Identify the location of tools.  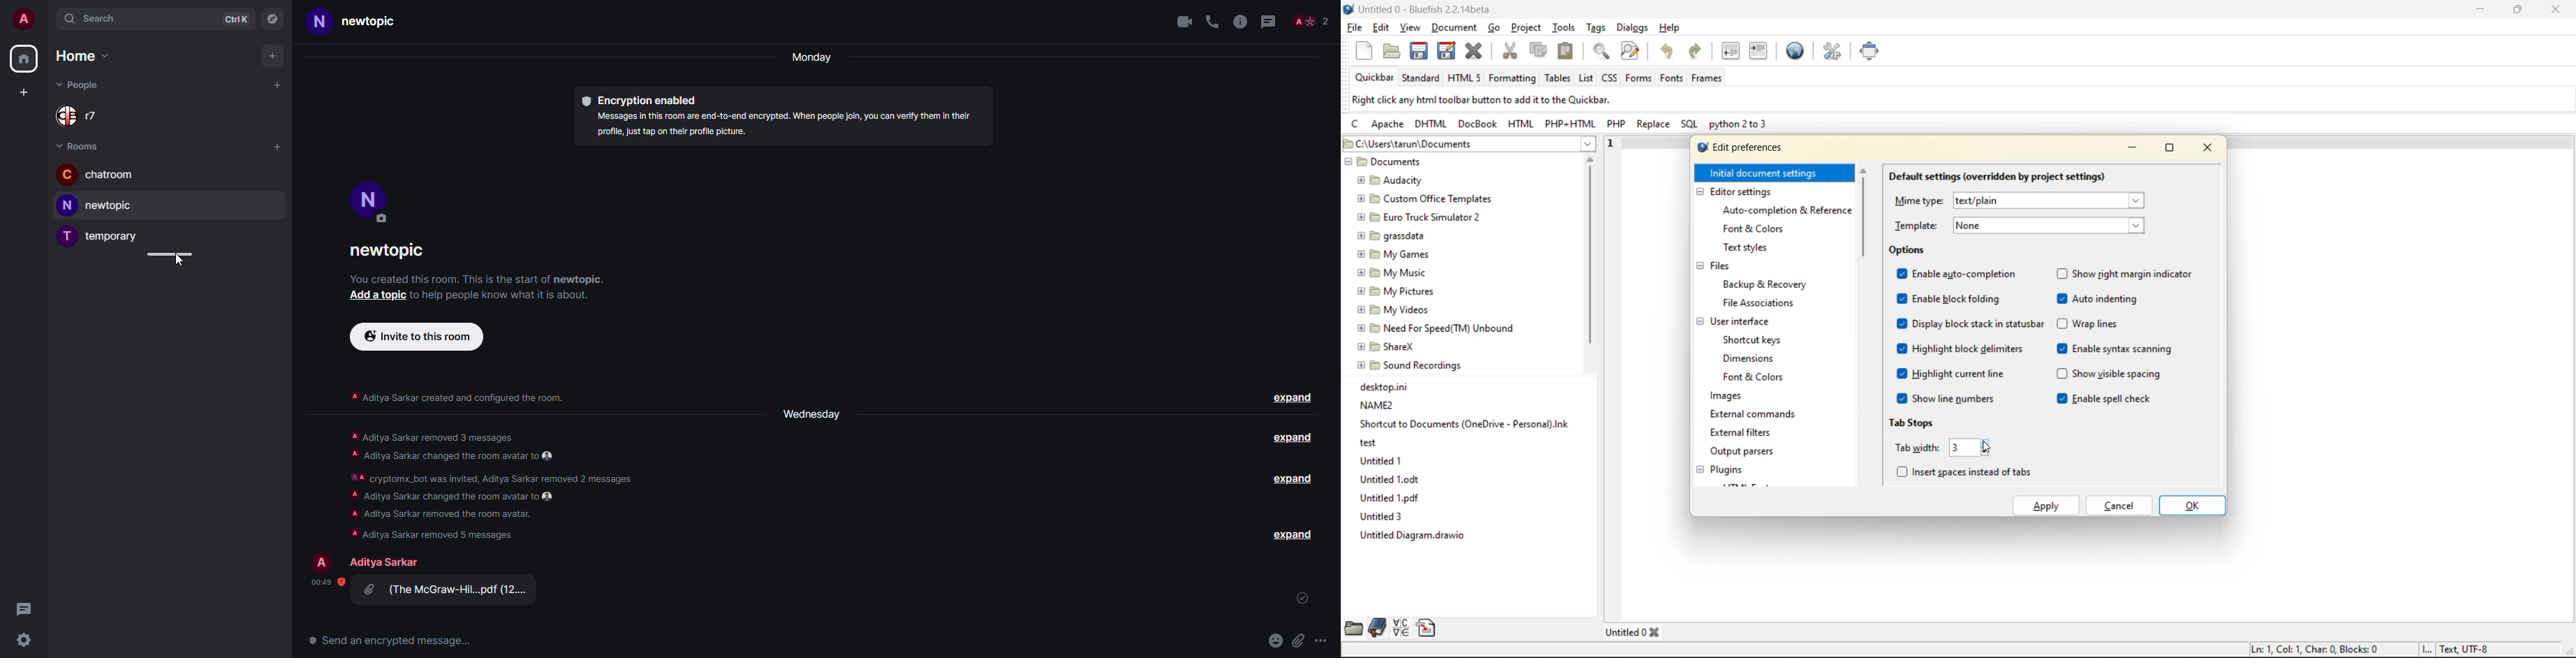
(1565, 27).